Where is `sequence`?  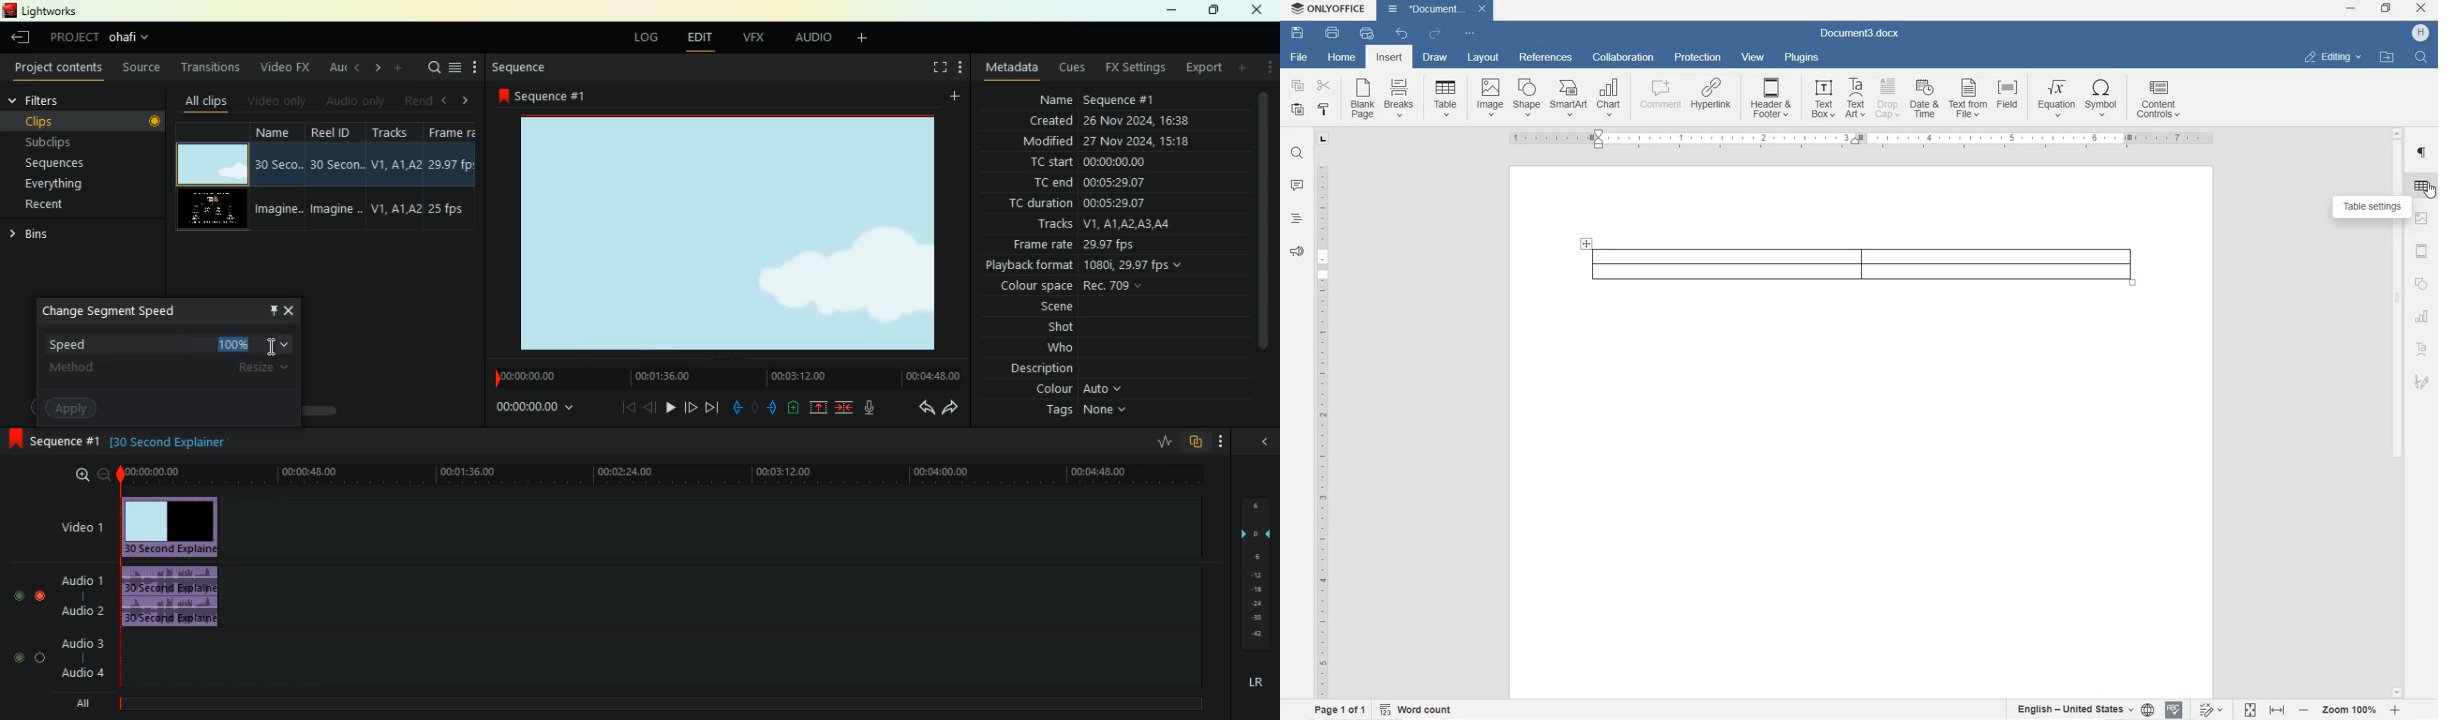
sequence is located at coordinates (533, 68).